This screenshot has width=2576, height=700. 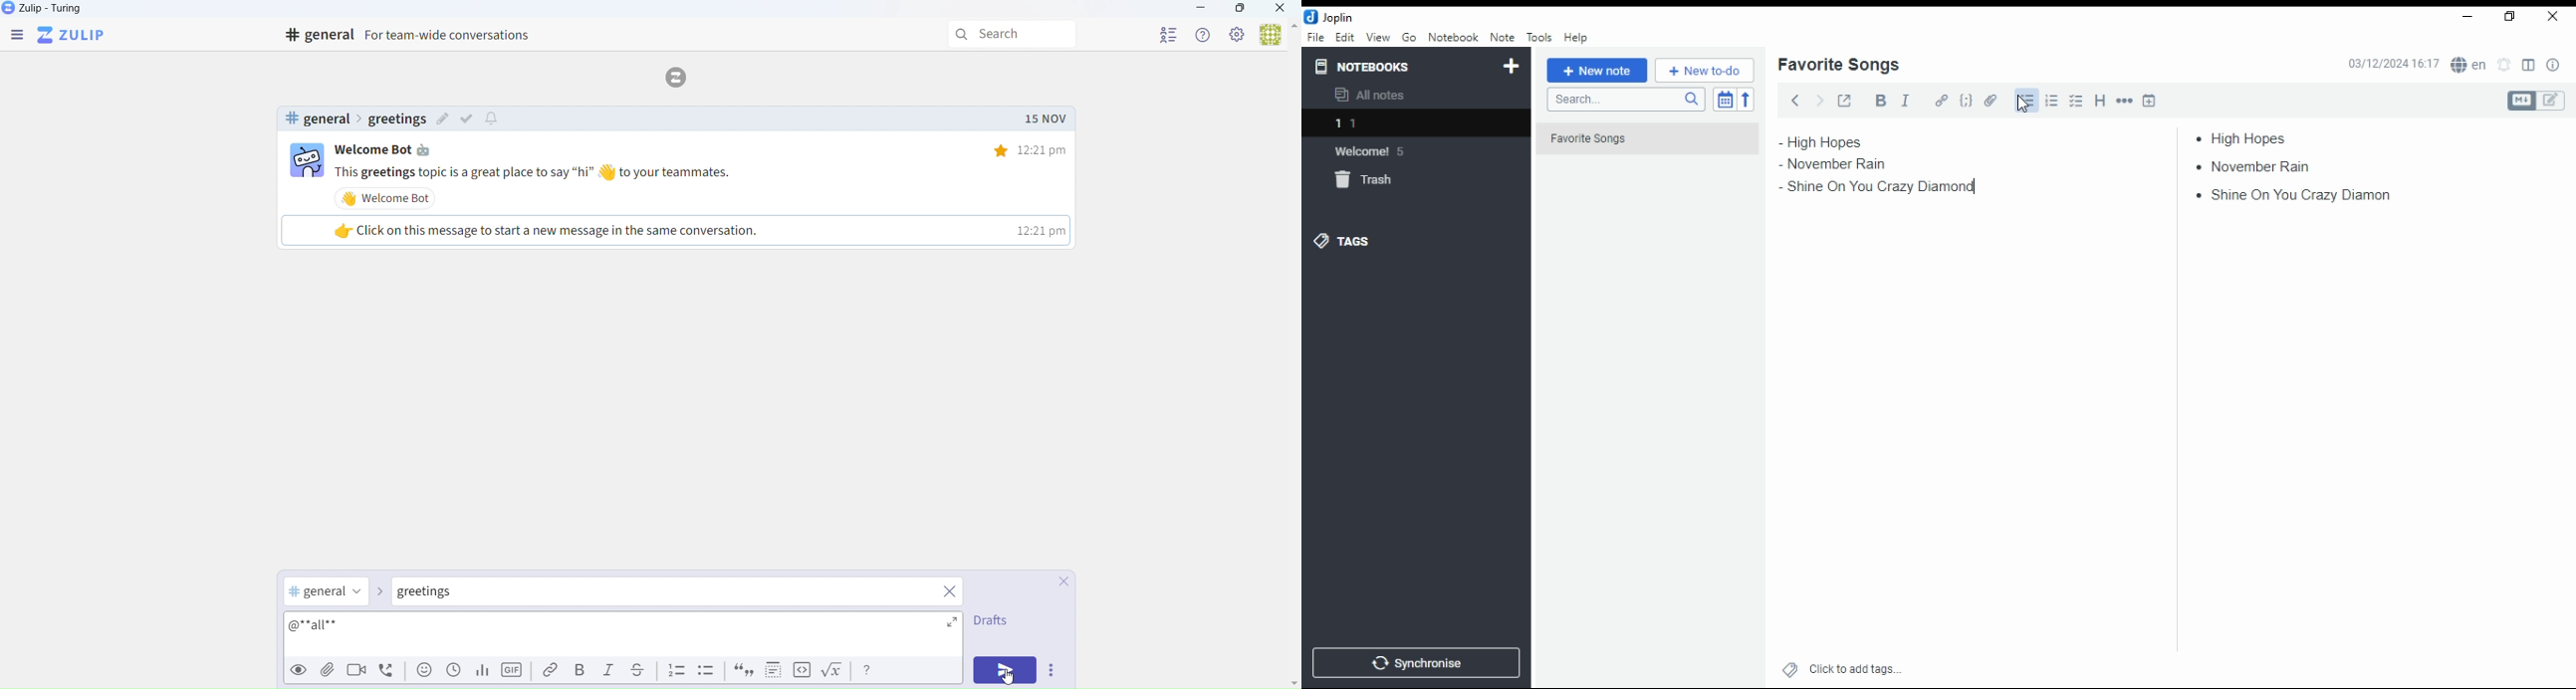 I want to click on Italic, so click(x=610, y=673).